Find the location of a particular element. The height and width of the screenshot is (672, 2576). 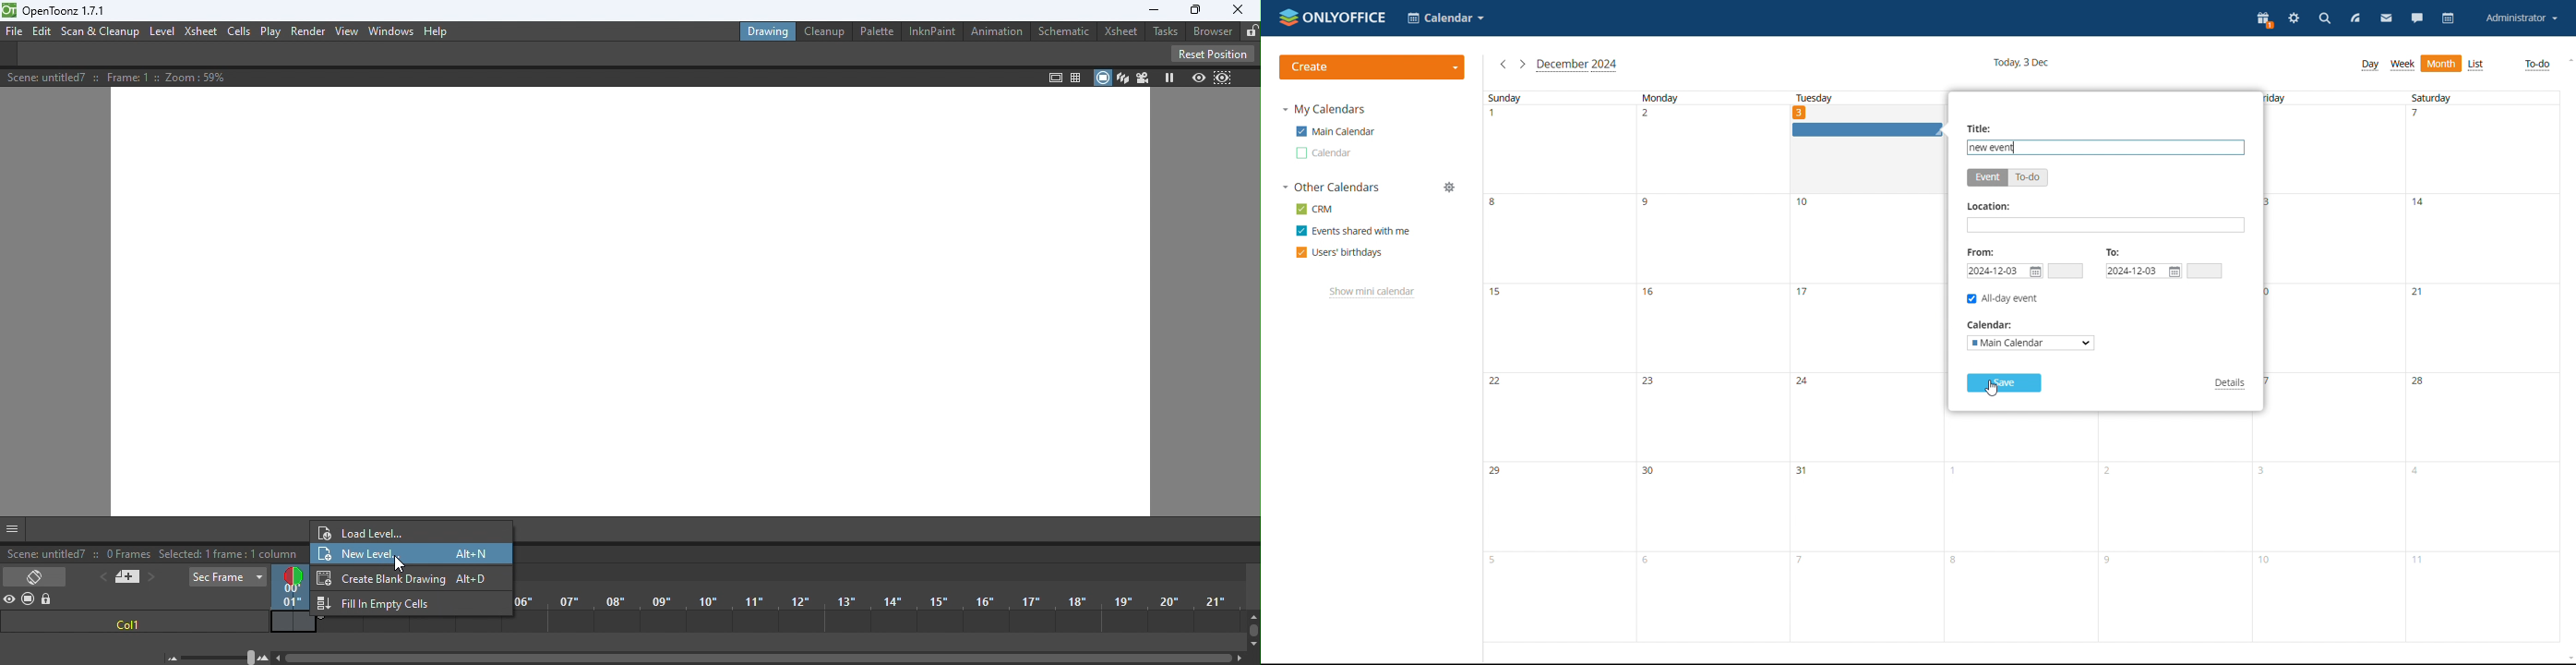

create is located at coordinates (1372, 67).